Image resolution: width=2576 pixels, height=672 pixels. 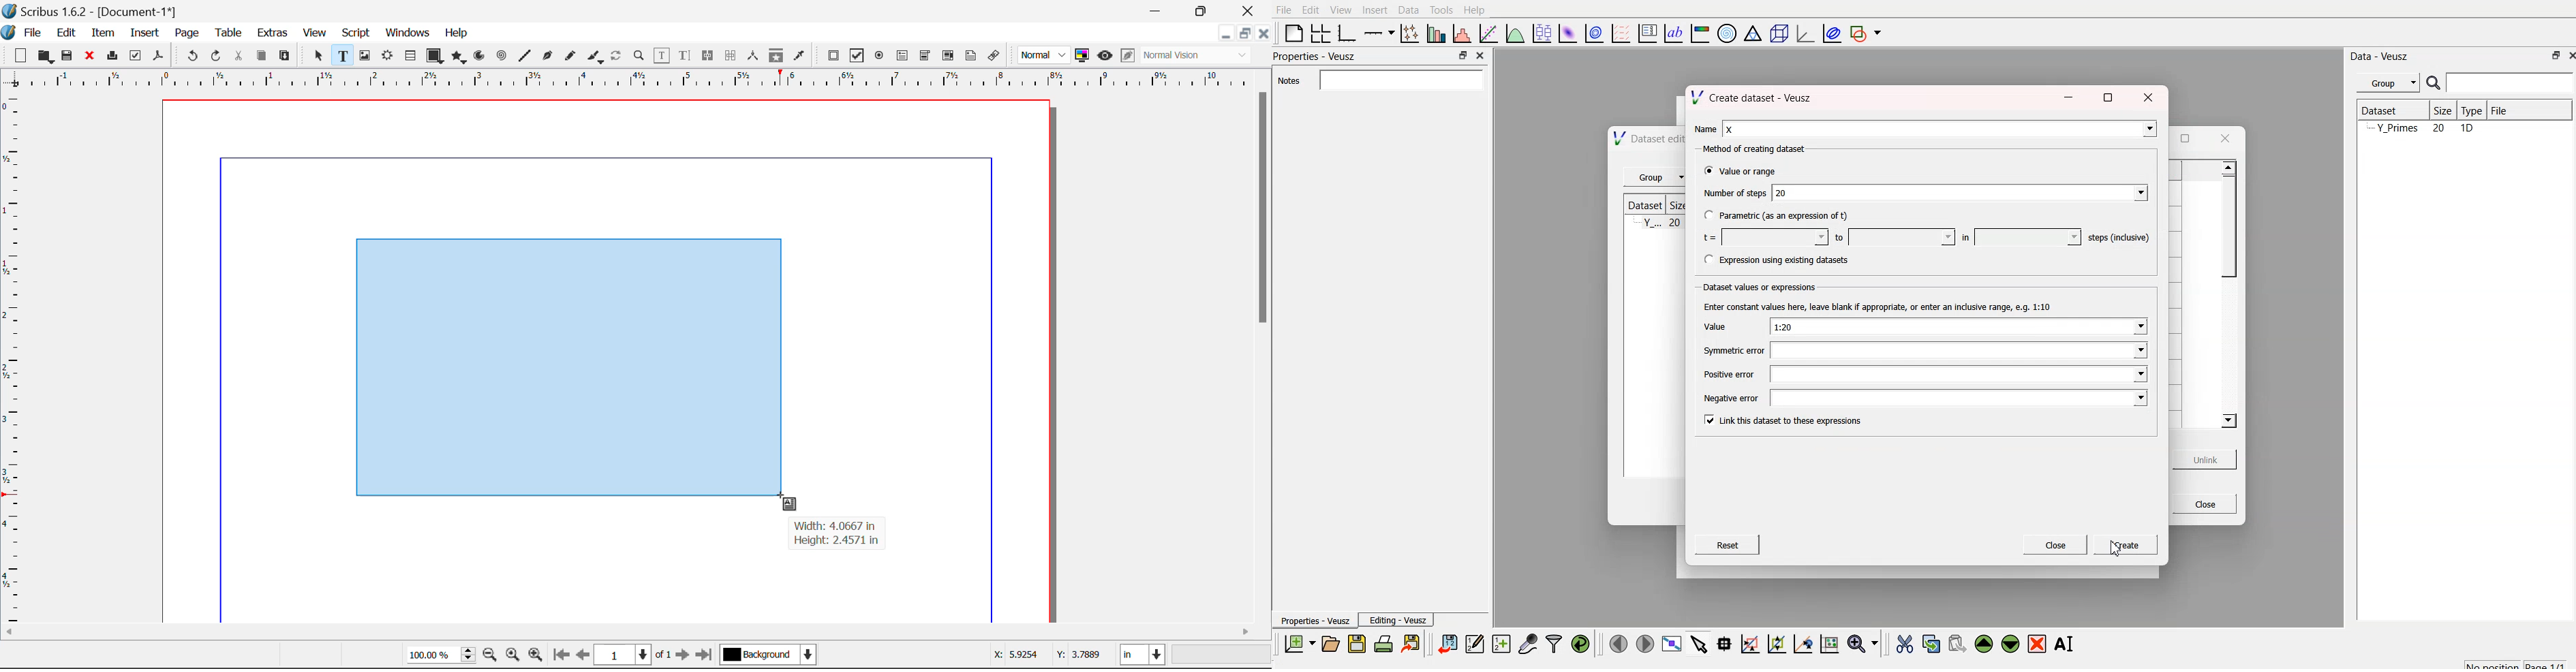 I want to click on Undo, so click(x=190, y=56).